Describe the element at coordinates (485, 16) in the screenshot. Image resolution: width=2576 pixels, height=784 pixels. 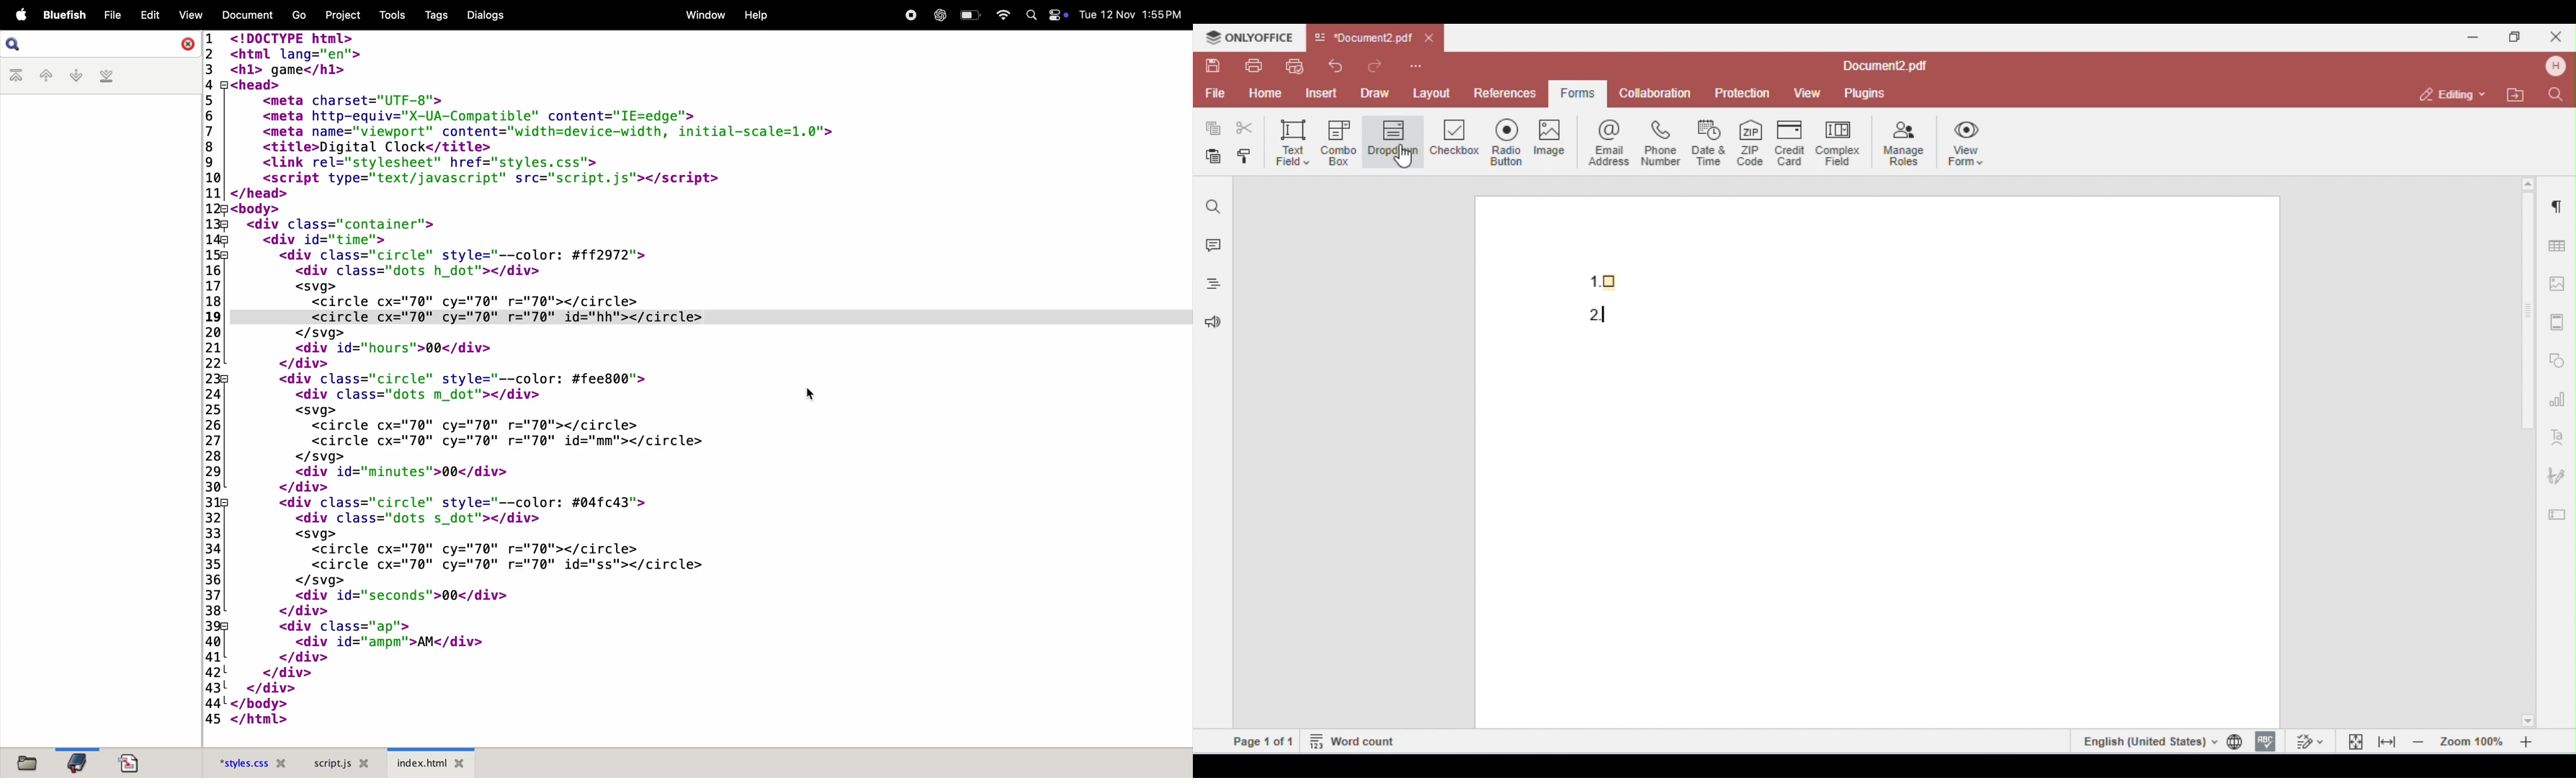
I see `dialogs` at that location.